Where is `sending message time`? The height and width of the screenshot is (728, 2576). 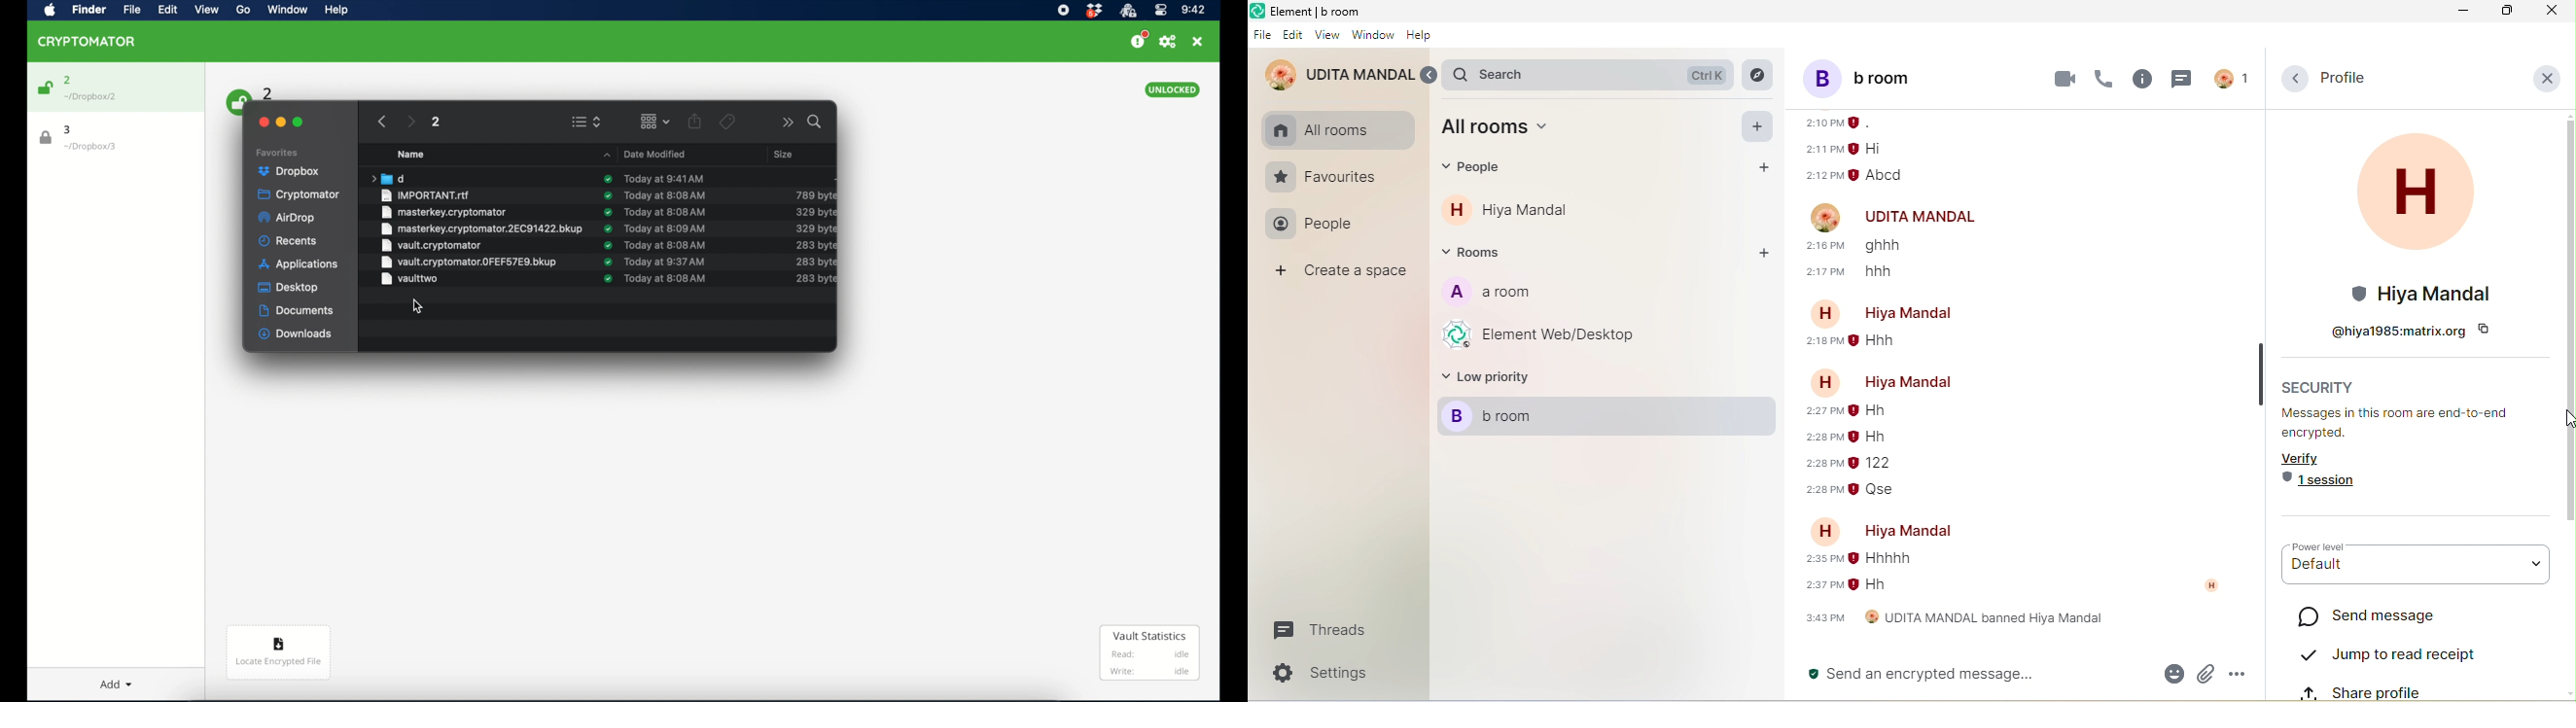 sending message time is located at coordinates (1822, 560).